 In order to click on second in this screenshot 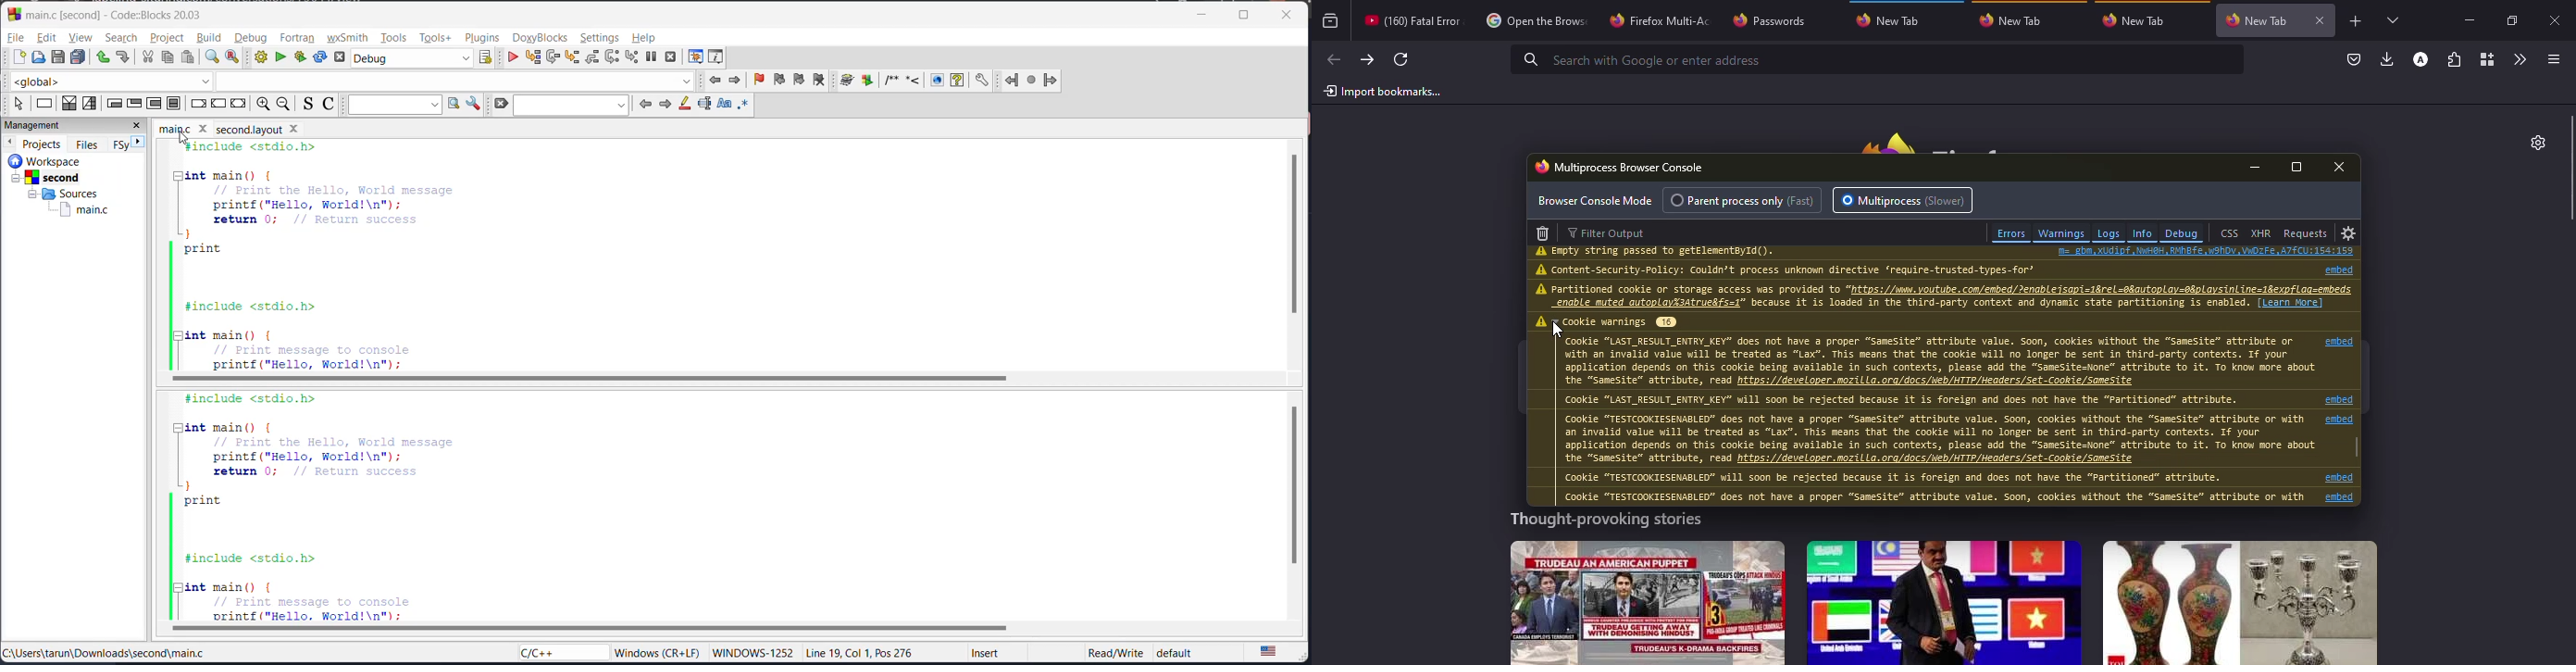, I will do `click(45, 178)`.